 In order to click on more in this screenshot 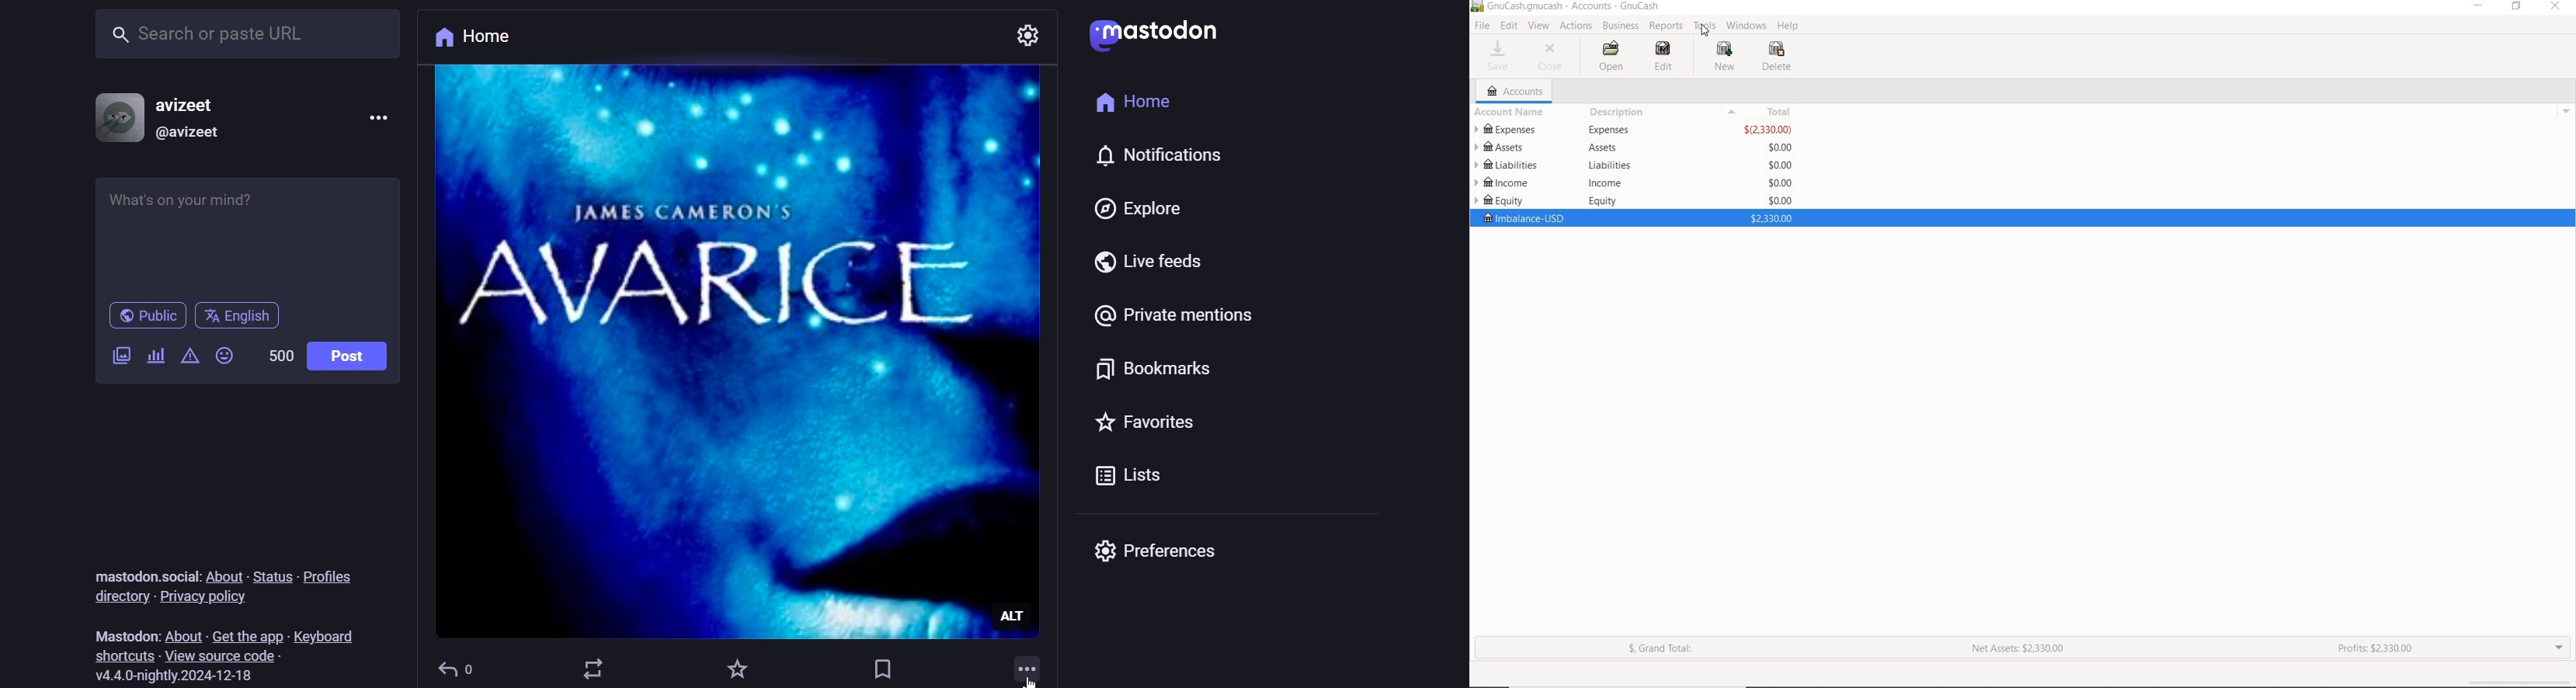, I will do `click(384, 116)`.